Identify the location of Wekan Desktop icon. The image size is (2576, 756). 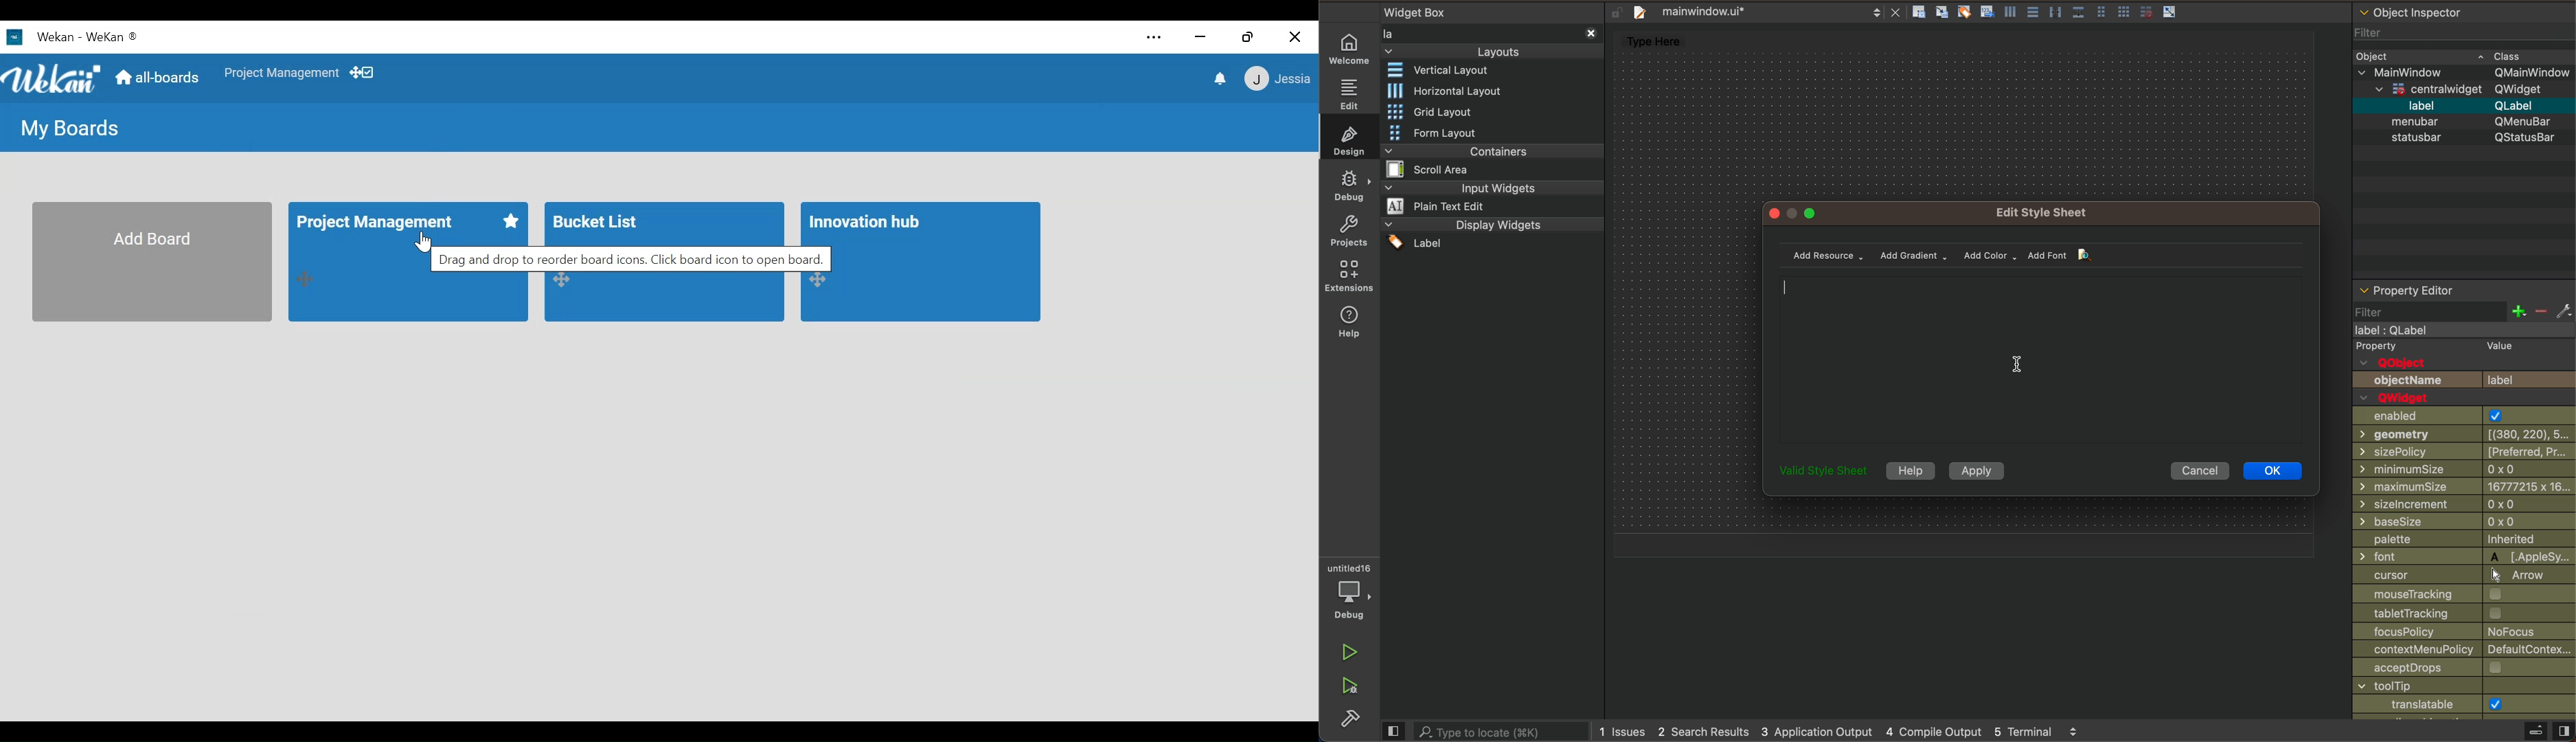
(38, 36).